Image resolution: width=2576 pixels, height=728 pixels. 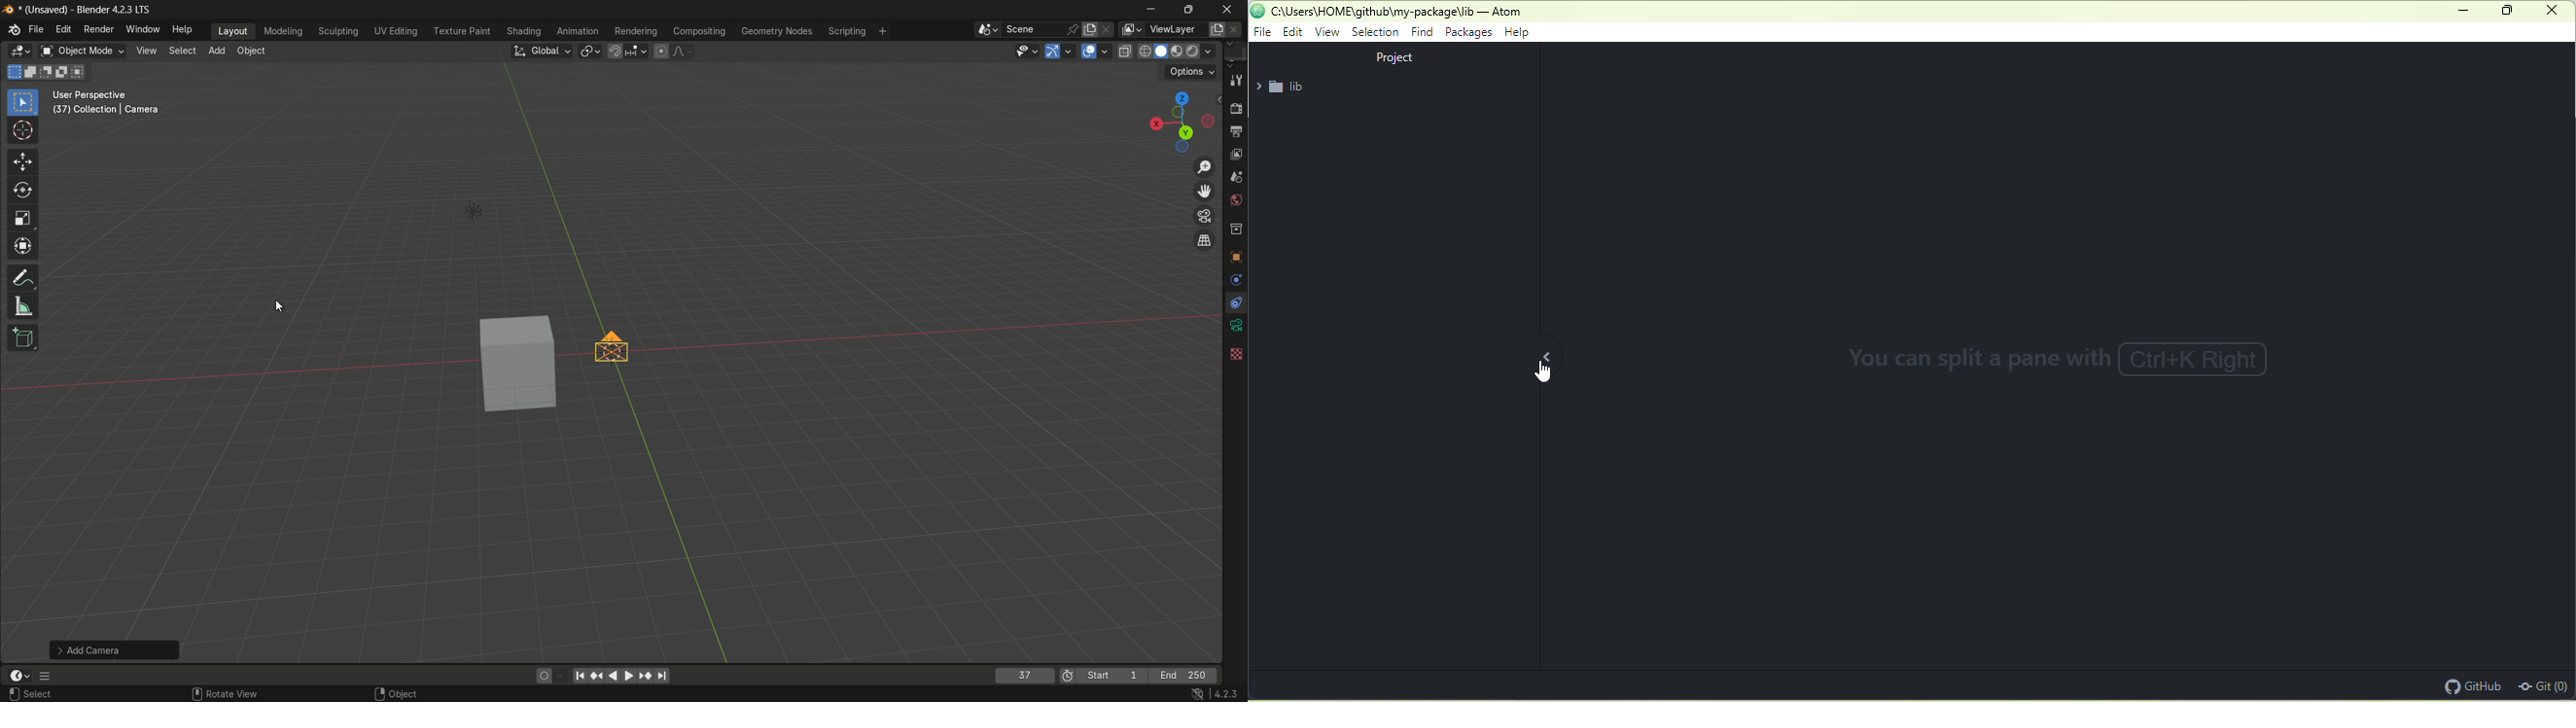 What do you see at coordinates (1205, 215) in the screenshot?
I see `toggle the camera view` at bounding box center [1205, 215].